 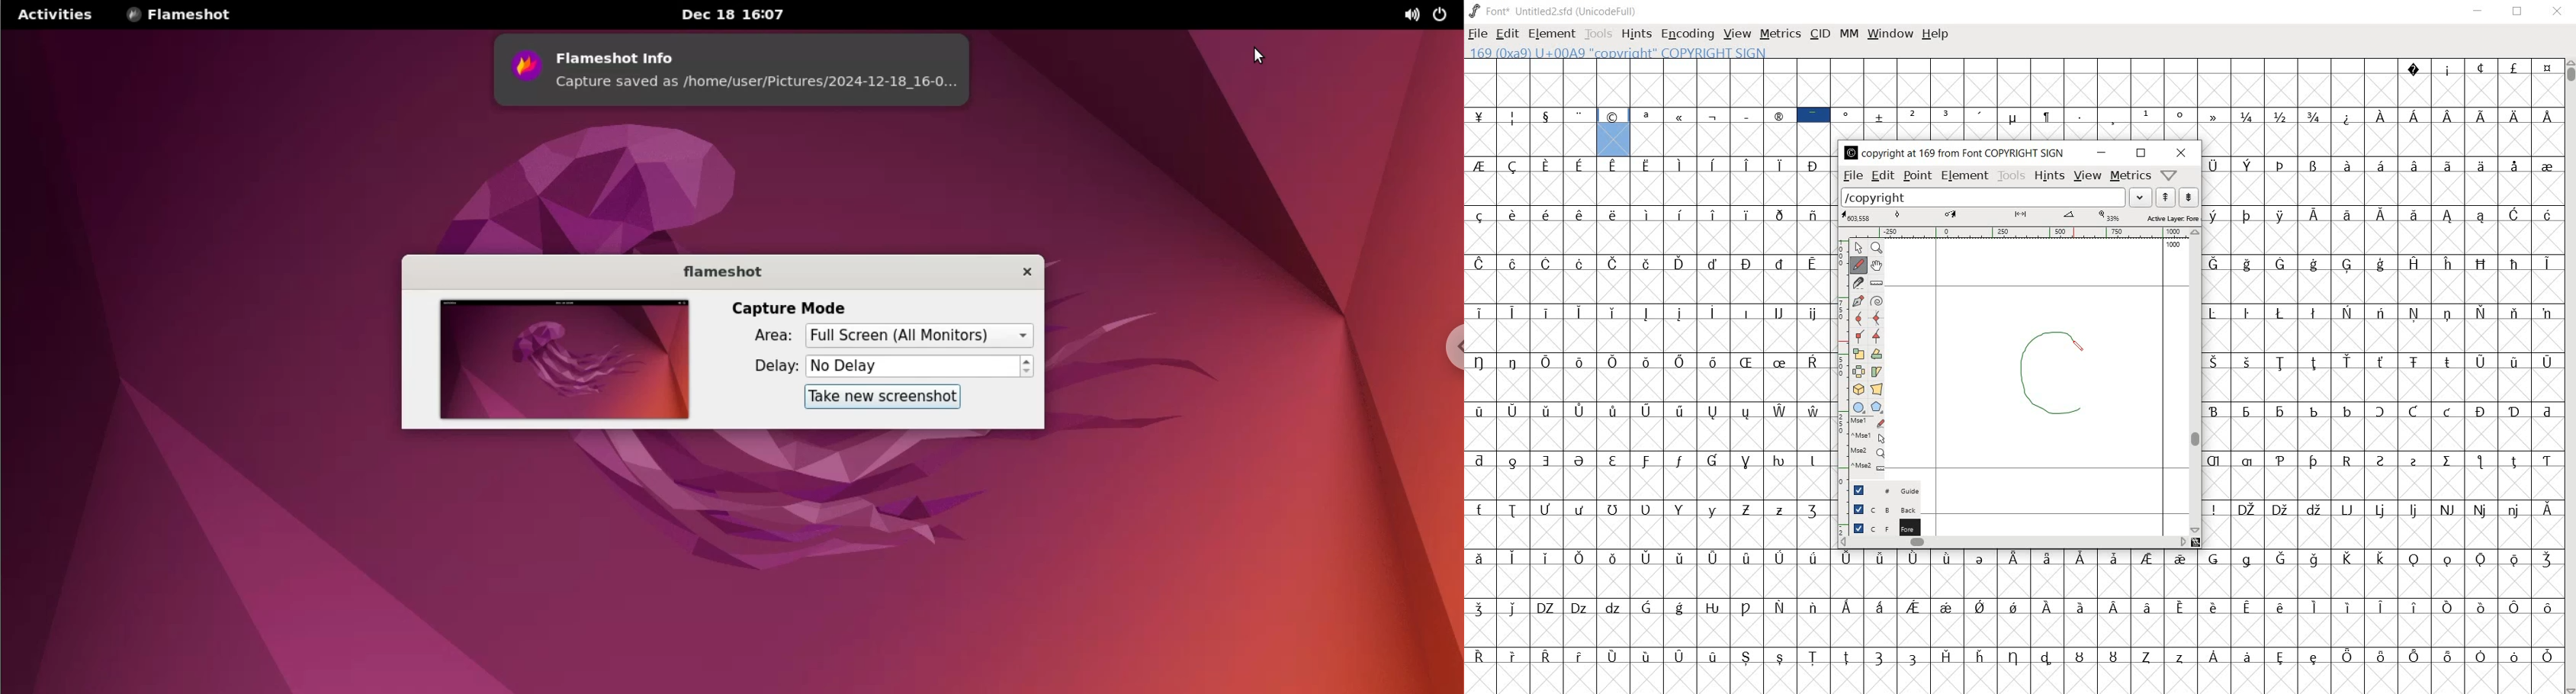 I want to click on Rotate the selection, so click(x=1878, y=371).